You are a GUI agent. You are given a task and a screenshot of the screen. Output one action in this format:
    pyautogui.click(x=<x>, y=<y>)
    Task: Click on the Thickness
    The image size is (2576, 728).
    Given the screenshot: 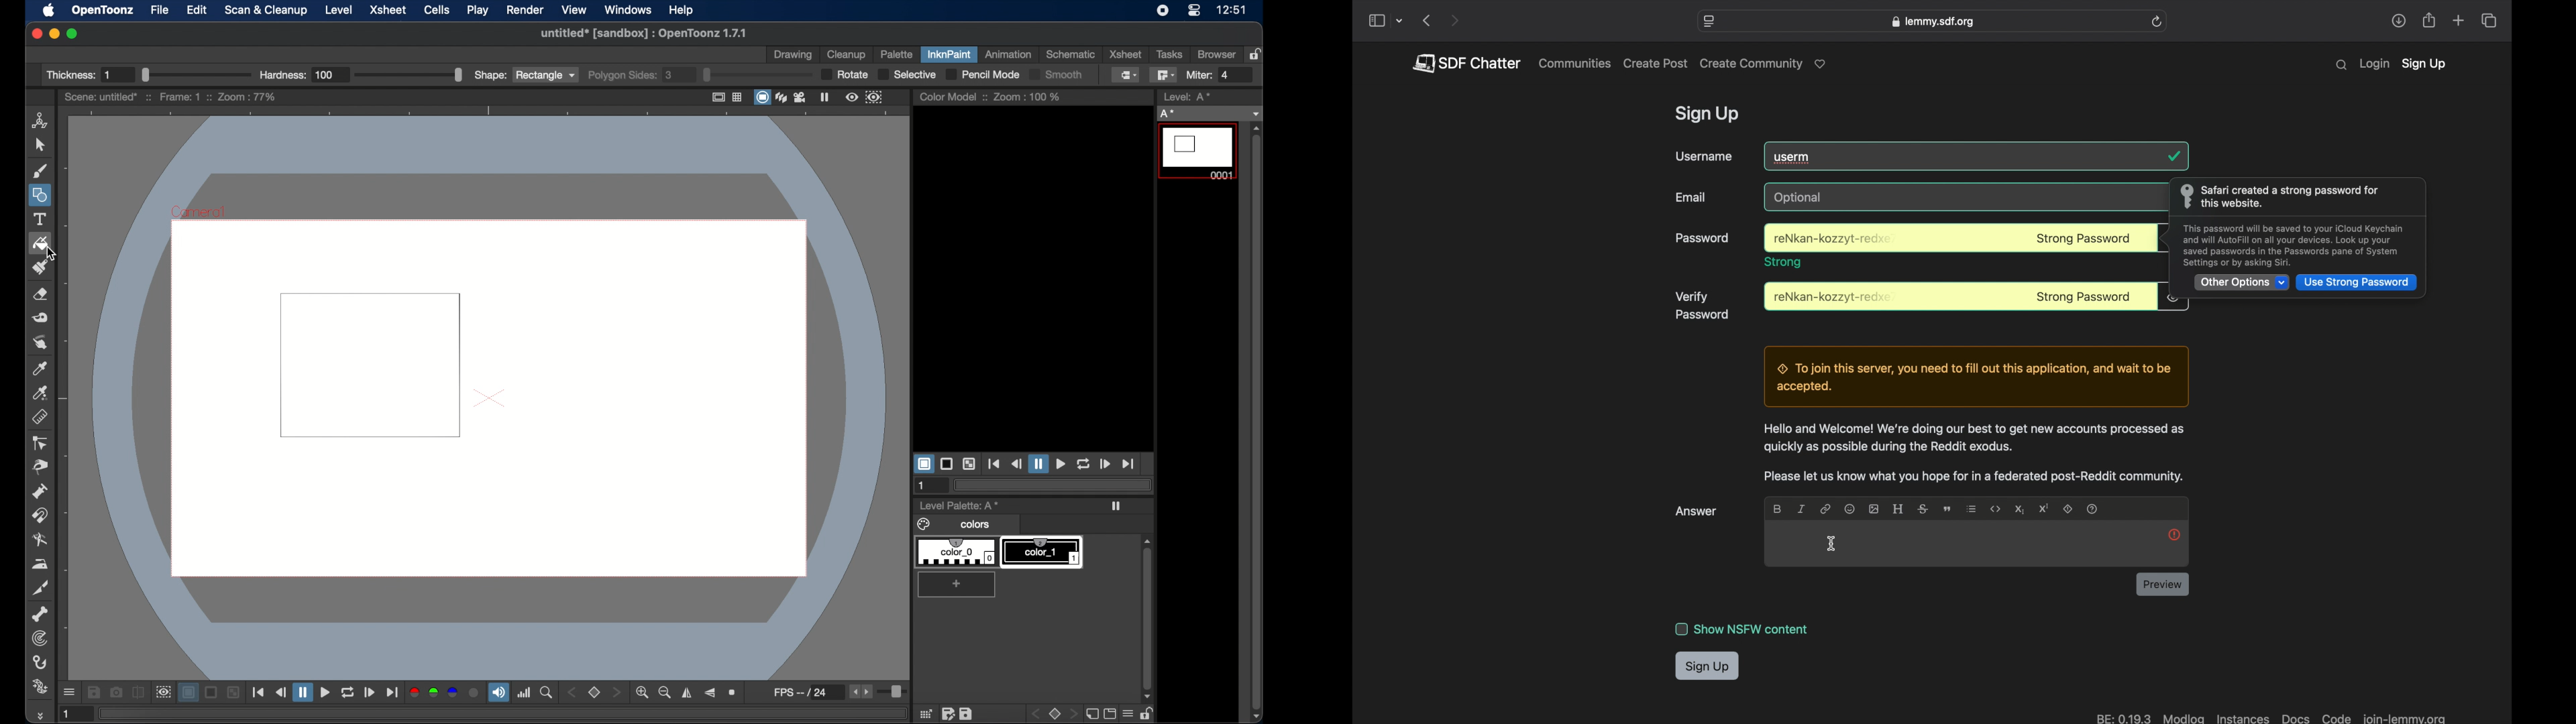 What is the action you would take?
    pyautogui.click(x=148, y=74)
    